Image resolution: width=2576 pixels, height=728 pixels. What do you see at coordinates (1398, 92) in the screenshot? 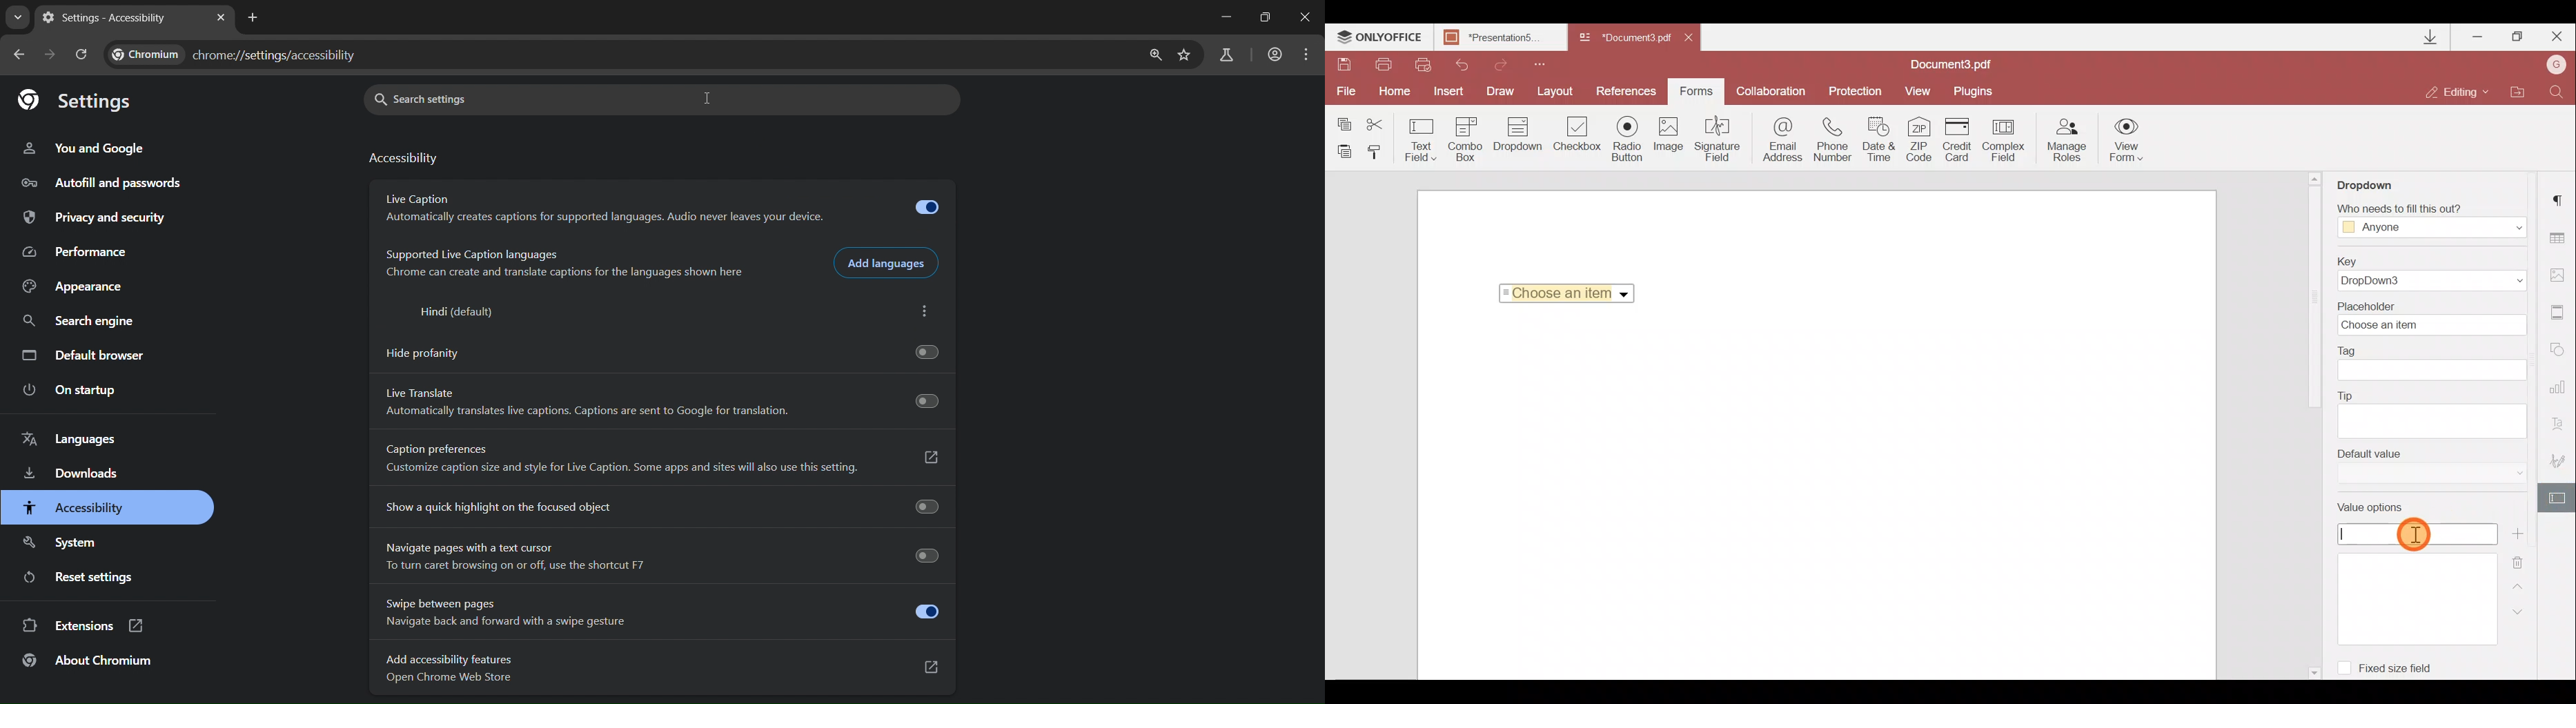
I see `Home` at bounding box center [1398, 92].